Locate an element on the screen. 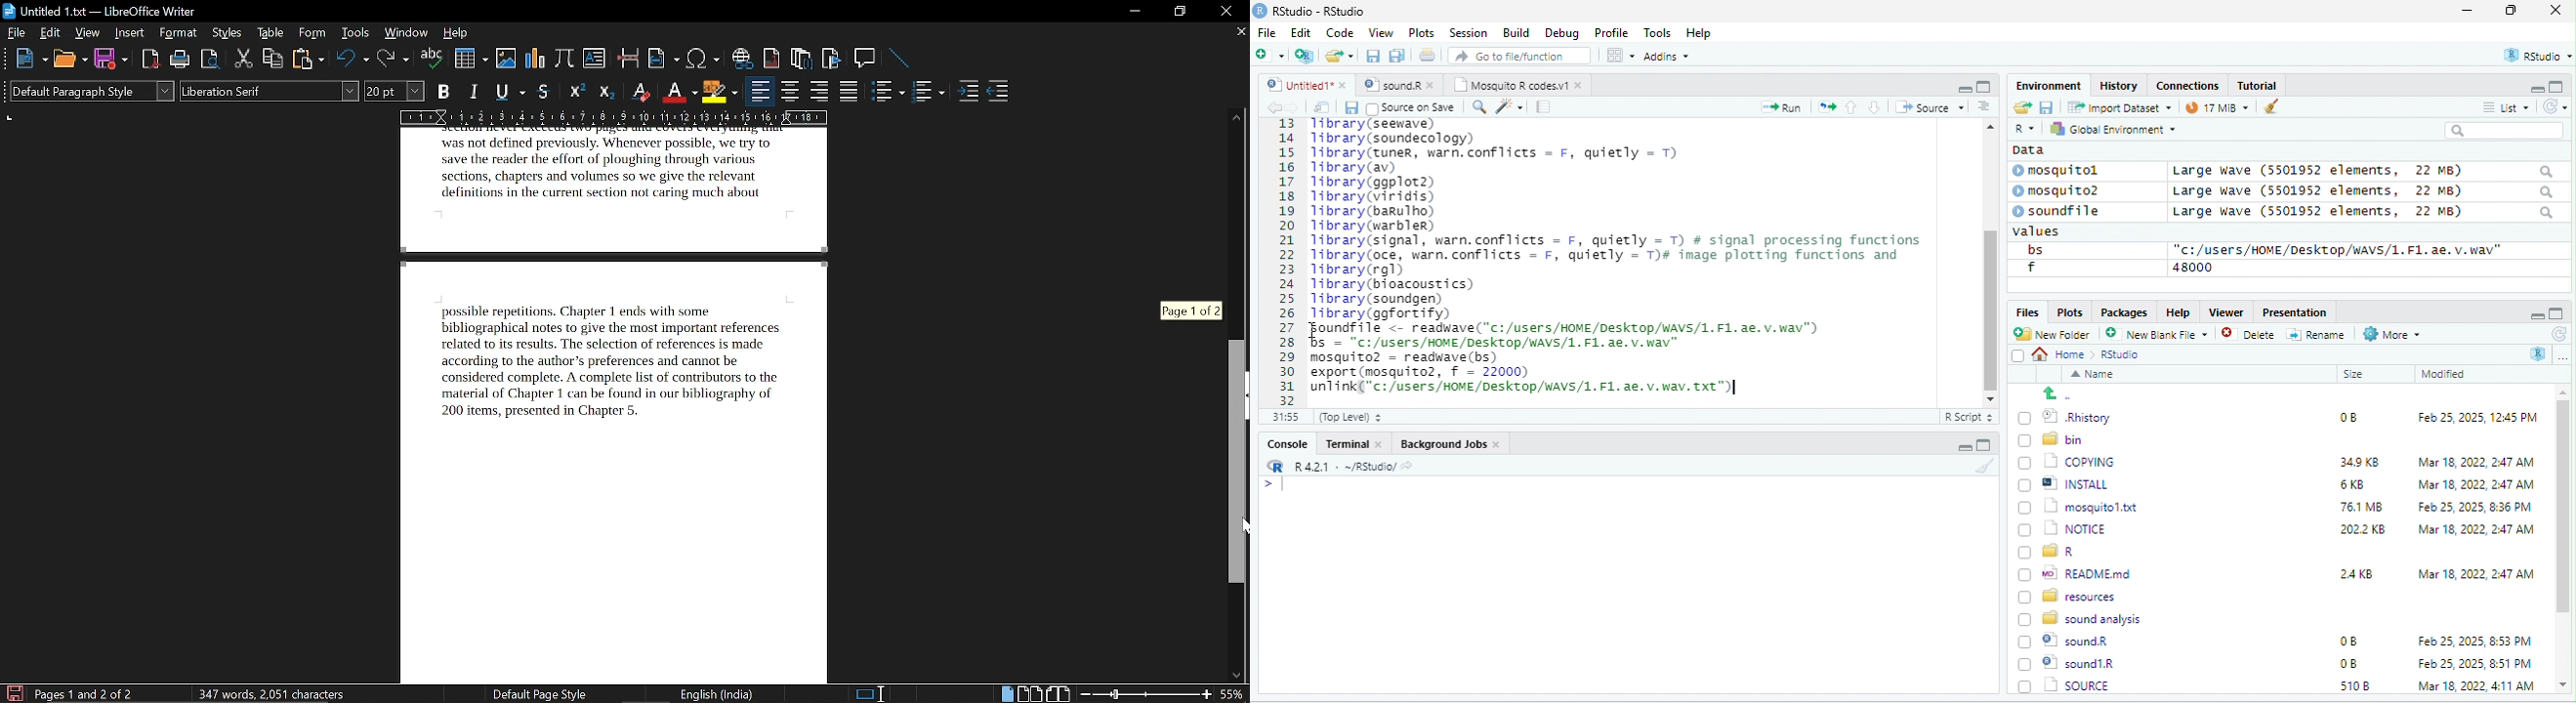  maximize is located at coordinates (2515, 12).